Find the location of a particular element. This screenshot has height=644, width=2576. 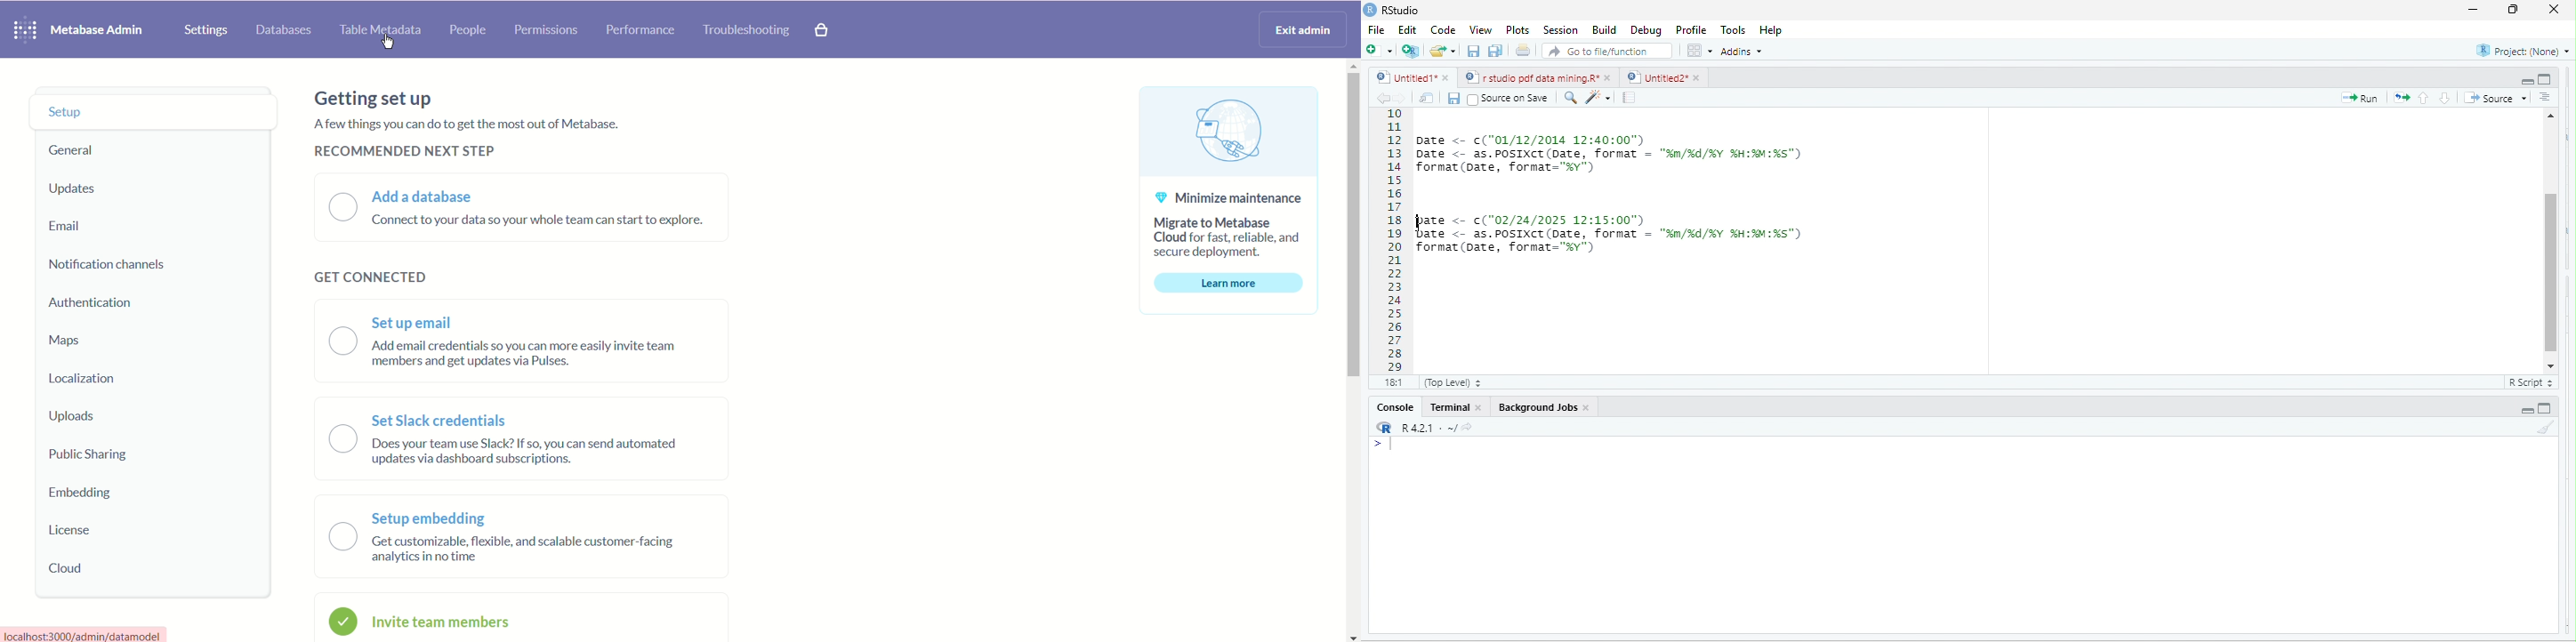

re run the previous code region is located at coordinates (2404, 96).